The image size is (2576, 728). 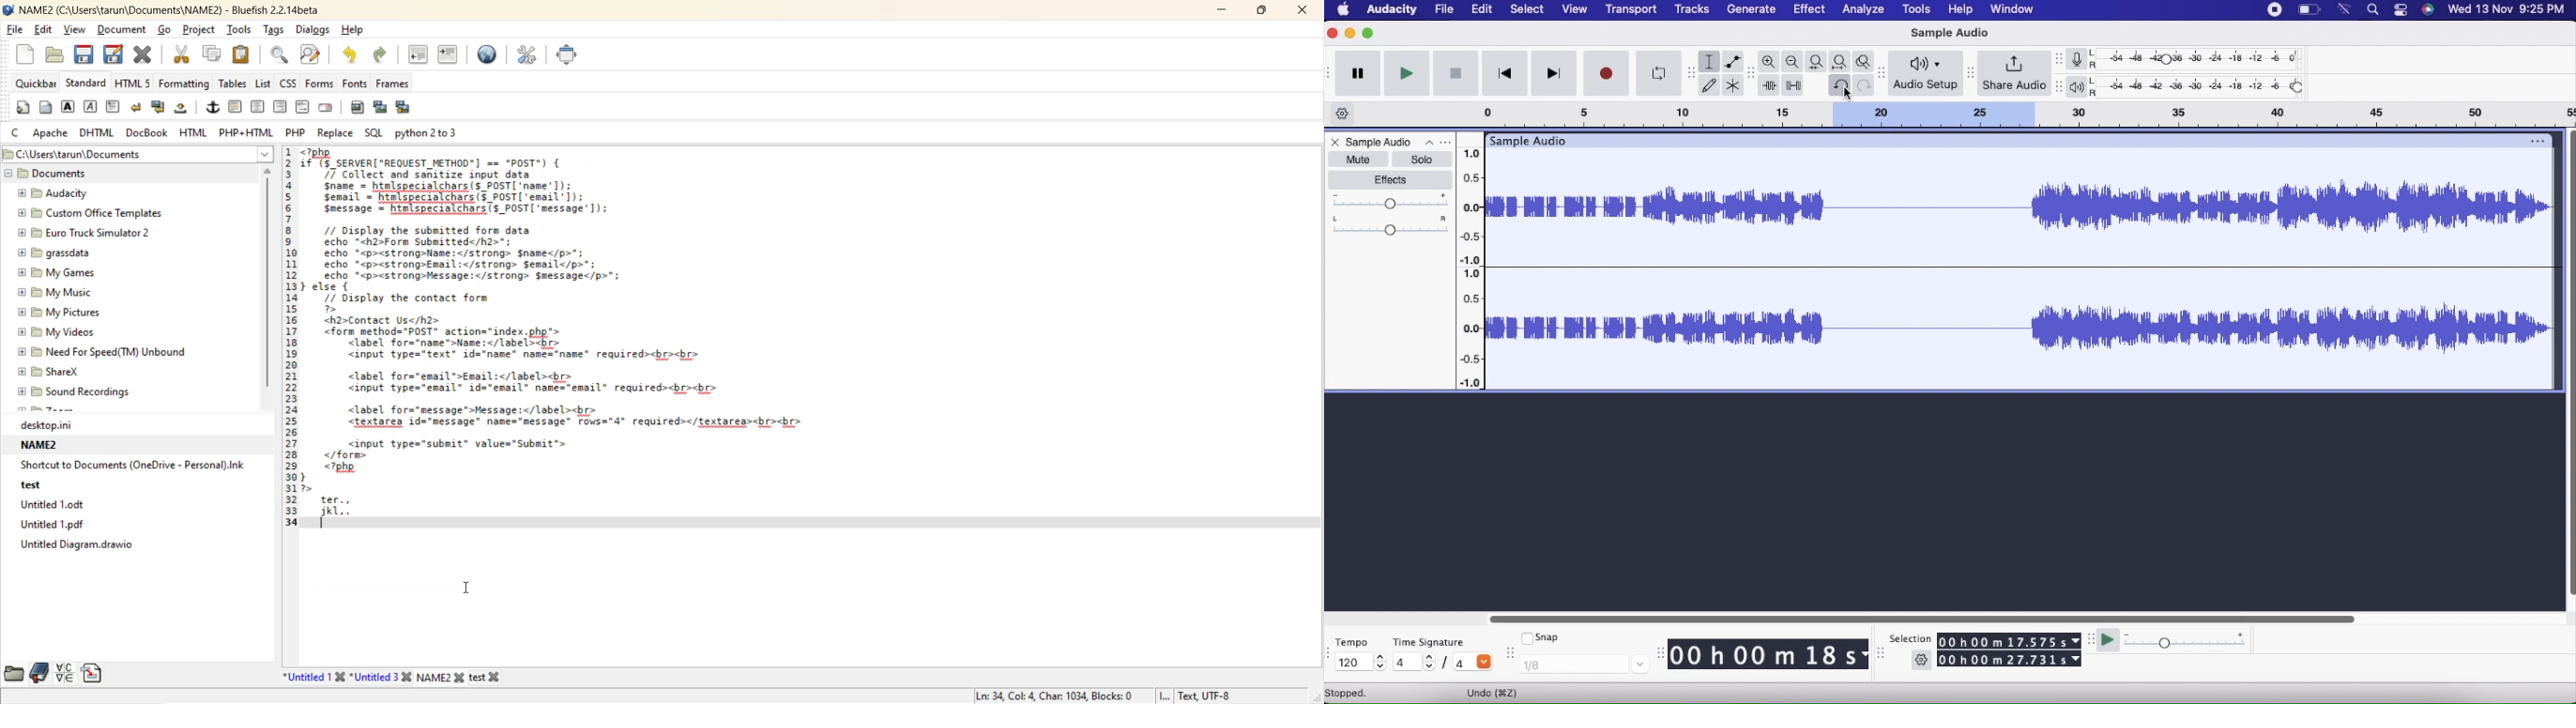 What do you see at coordinates (1352, 644) in the screenshot?
I see `Tempo` at bounding box center [1352, 644].